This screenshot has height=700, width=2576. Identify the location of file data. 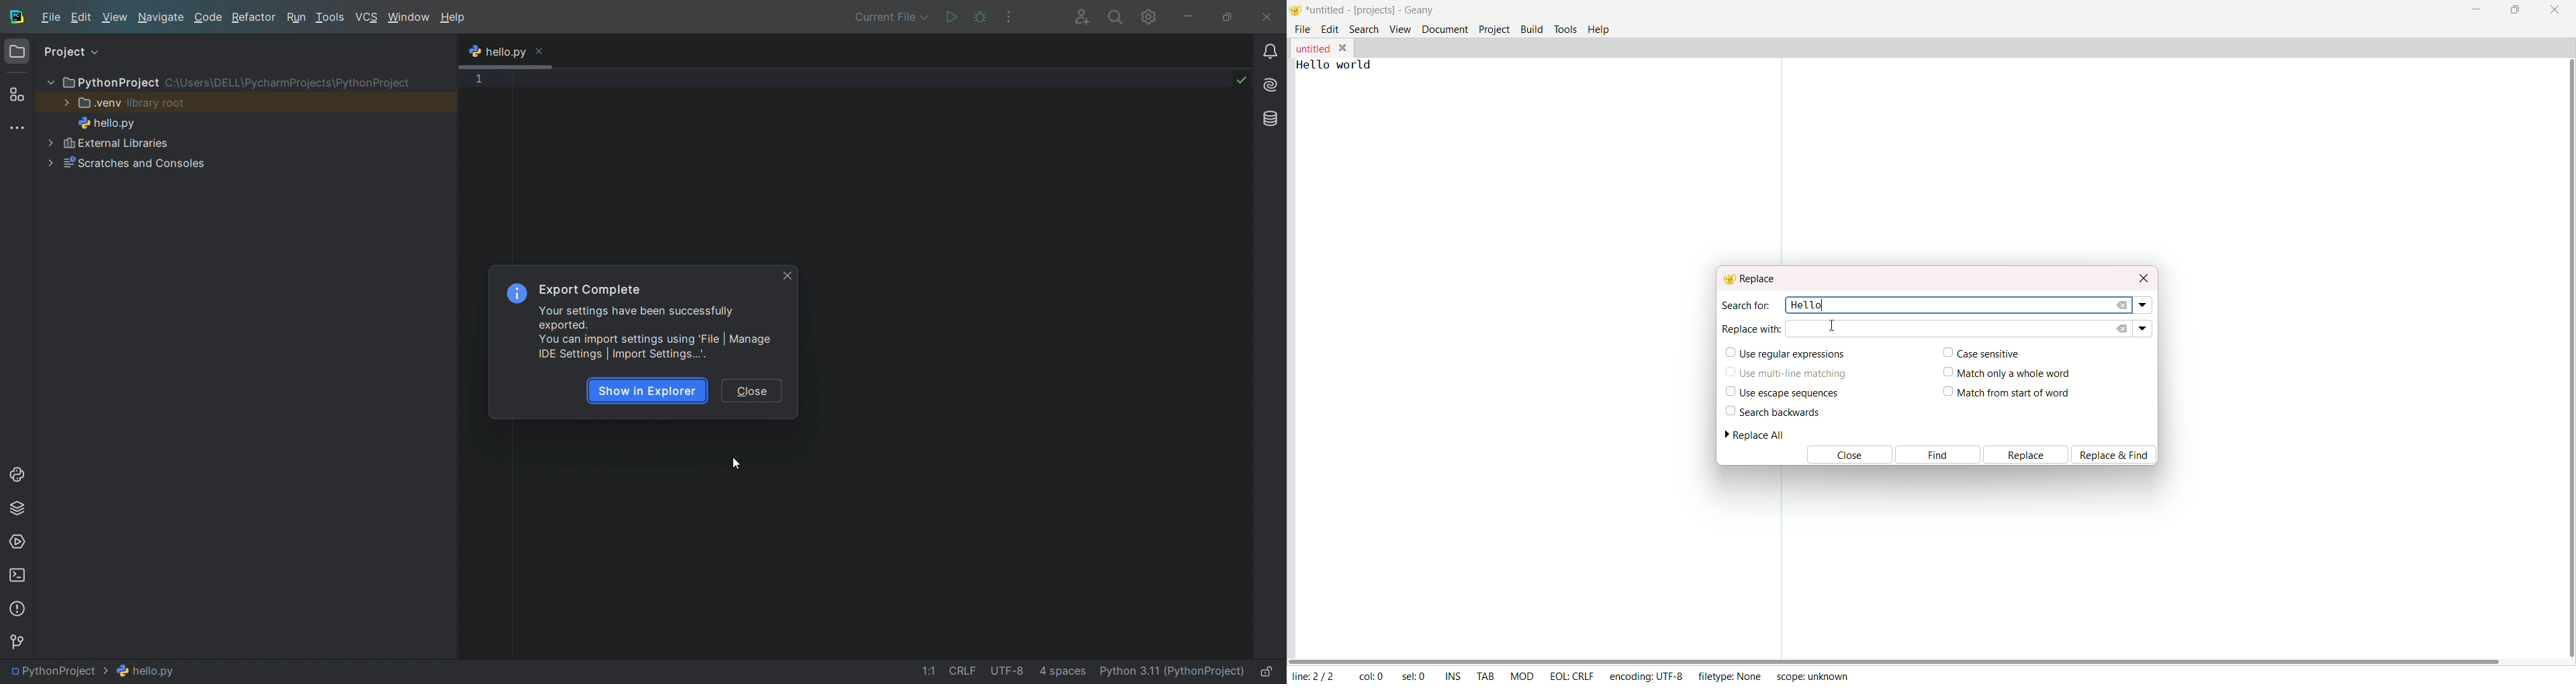
(995, 669).